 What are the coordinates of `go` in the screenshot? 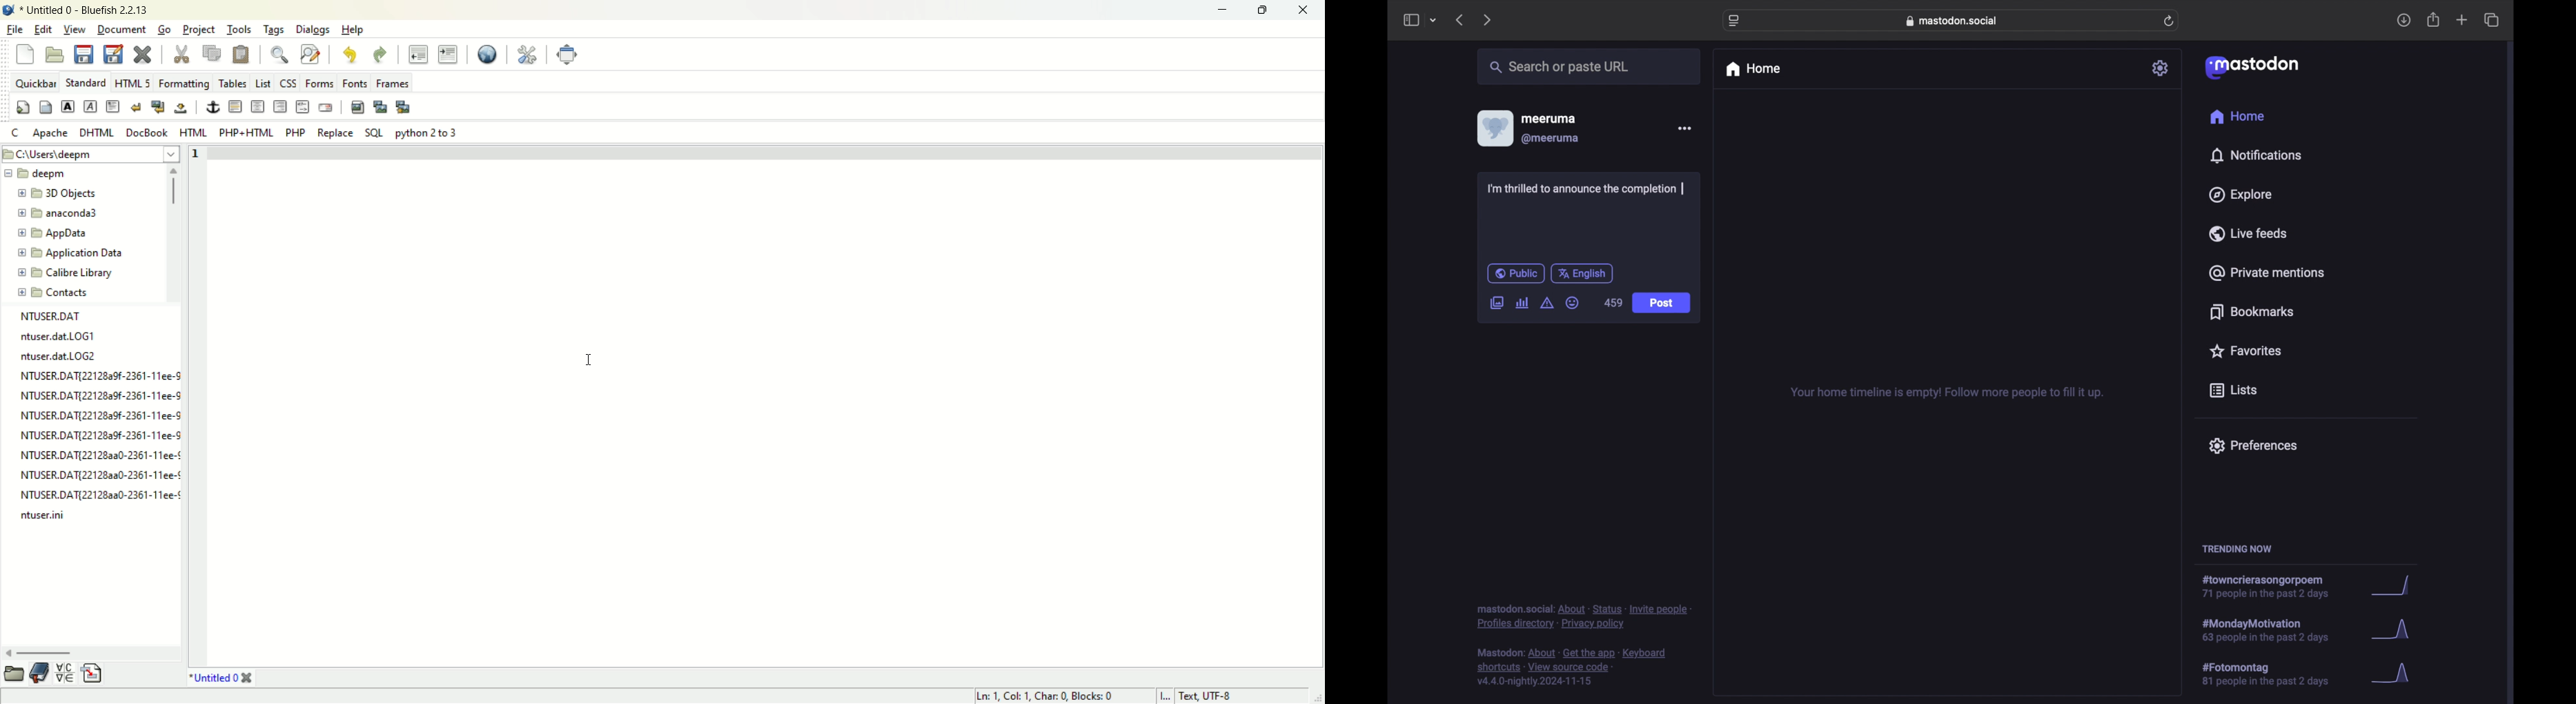 It's located at (164, 29).